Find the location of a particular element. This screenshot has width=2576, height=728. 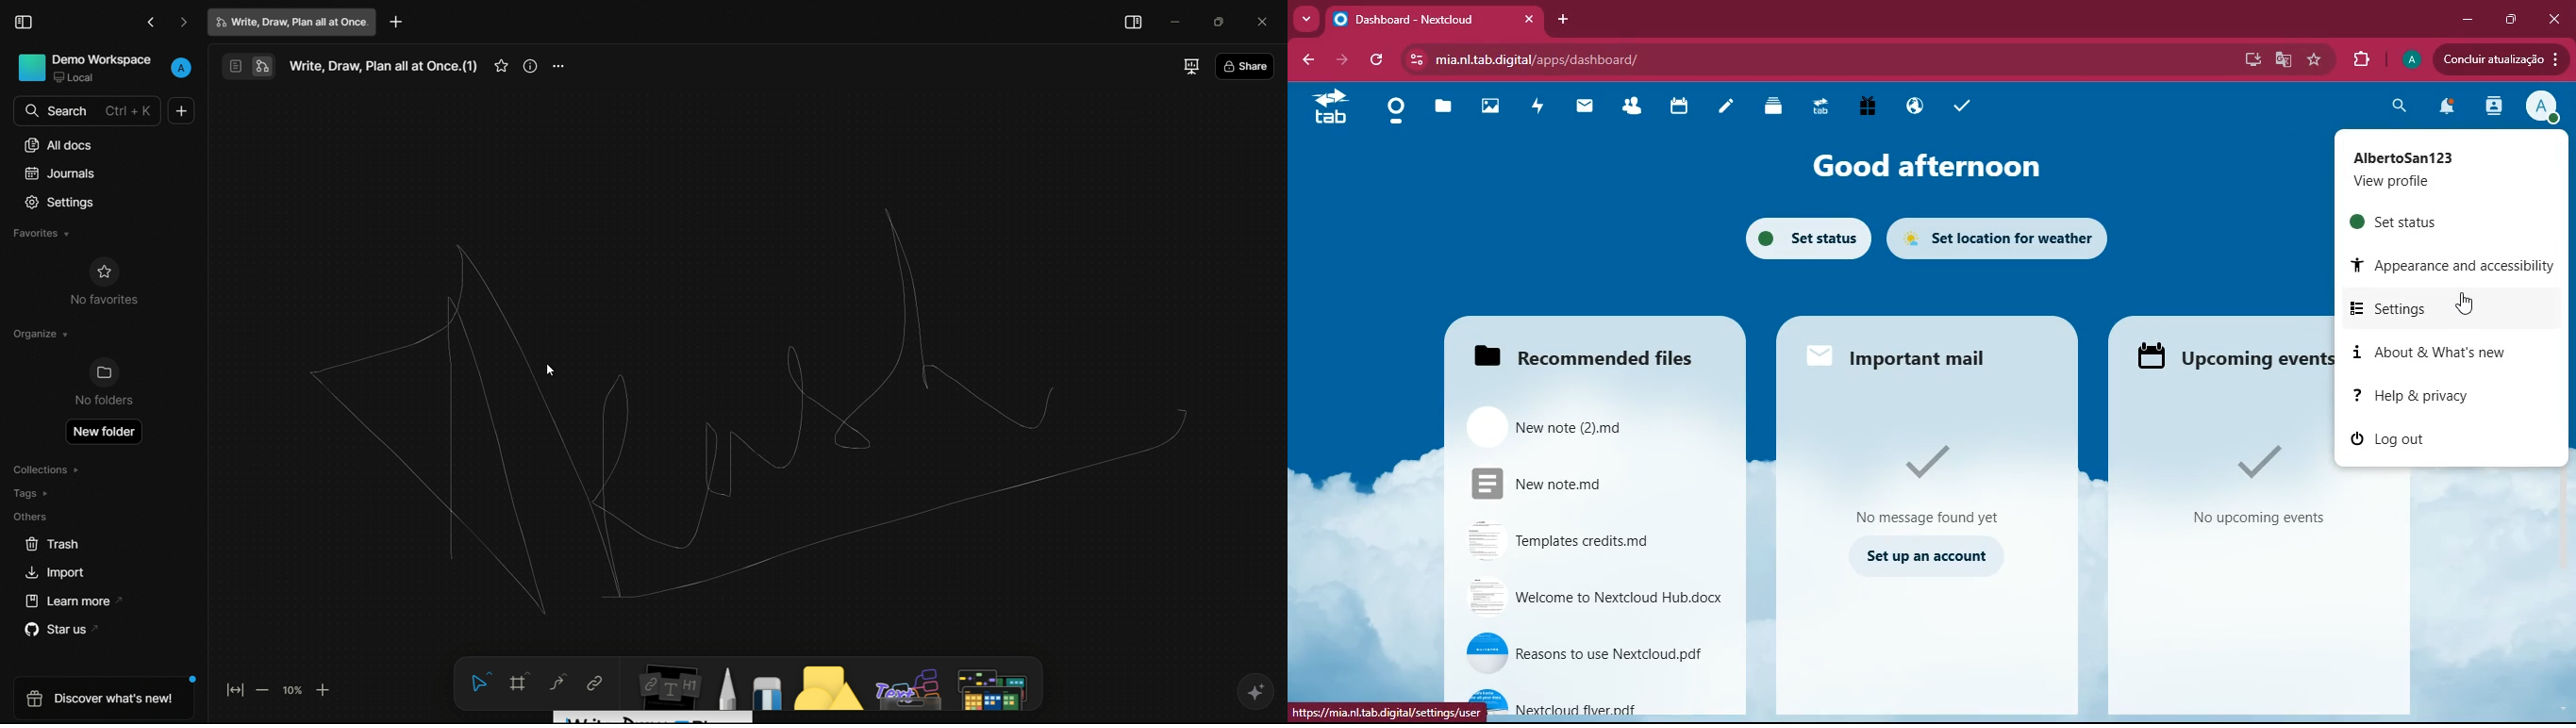

set location is located at coordinates (2001, 238).